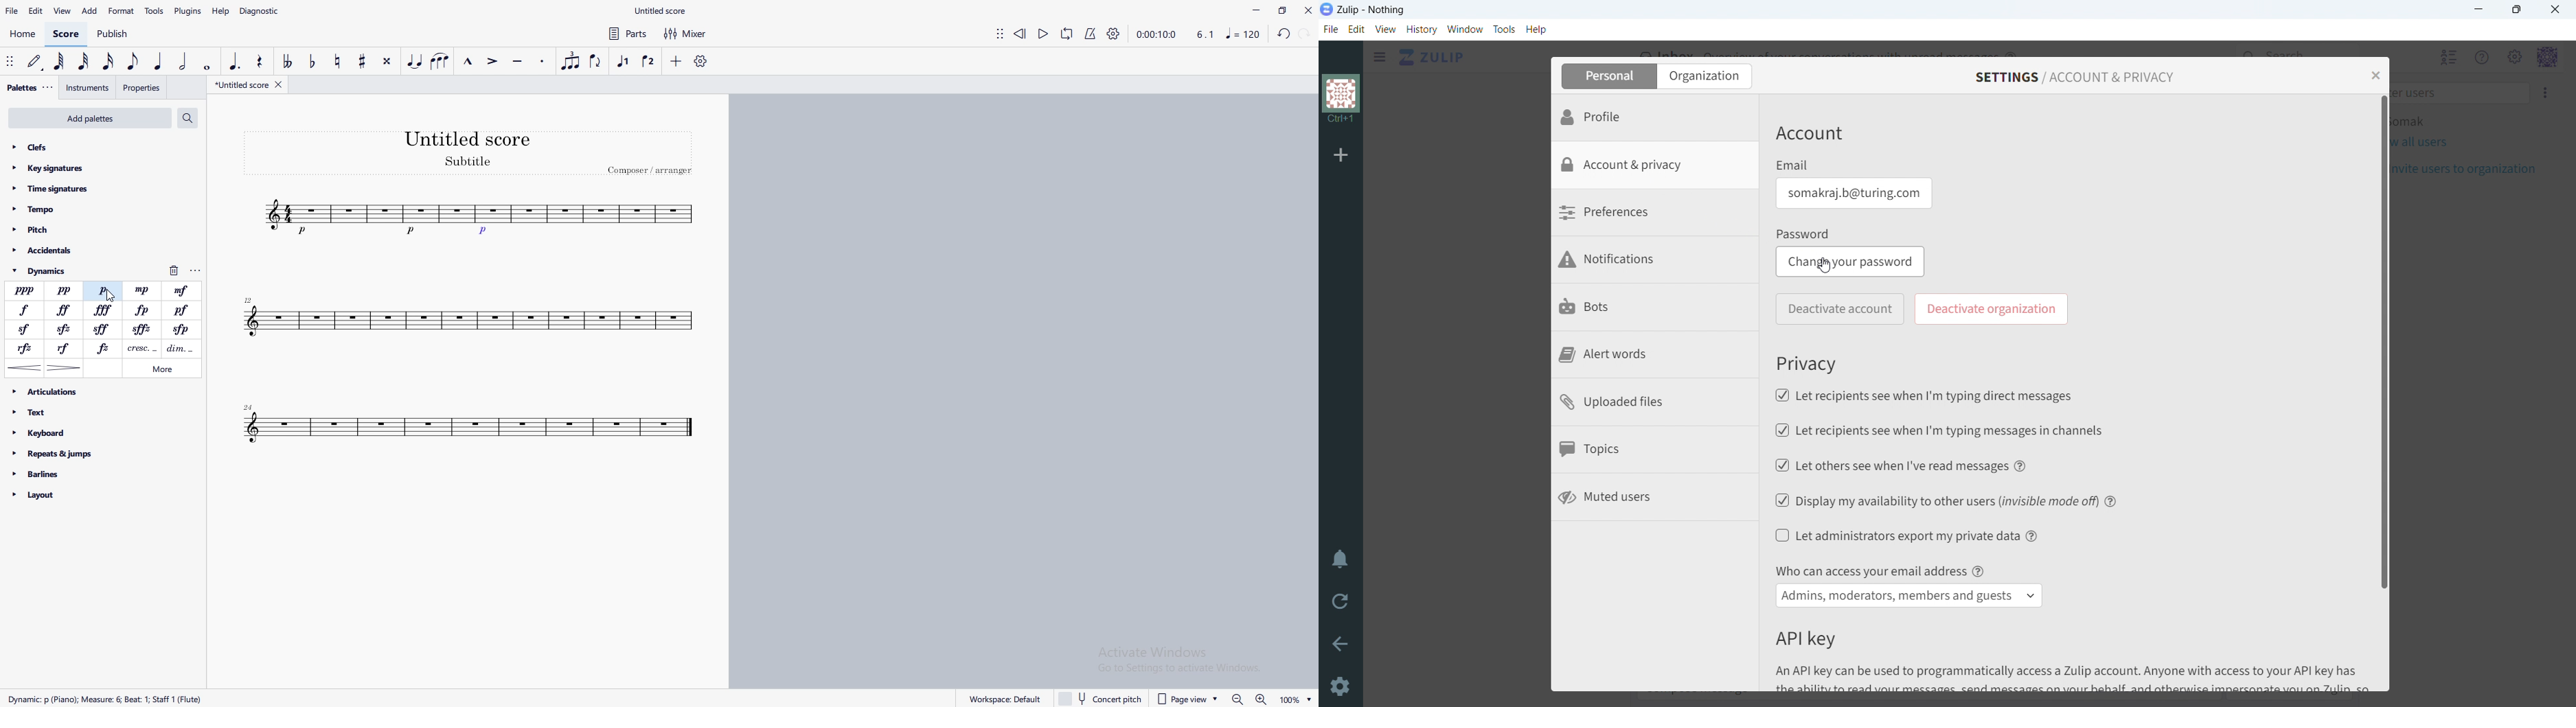  What do you see at coordinates (595, 62) in the screenshot?
I see `flip direction` at bounding box center [595, 62].